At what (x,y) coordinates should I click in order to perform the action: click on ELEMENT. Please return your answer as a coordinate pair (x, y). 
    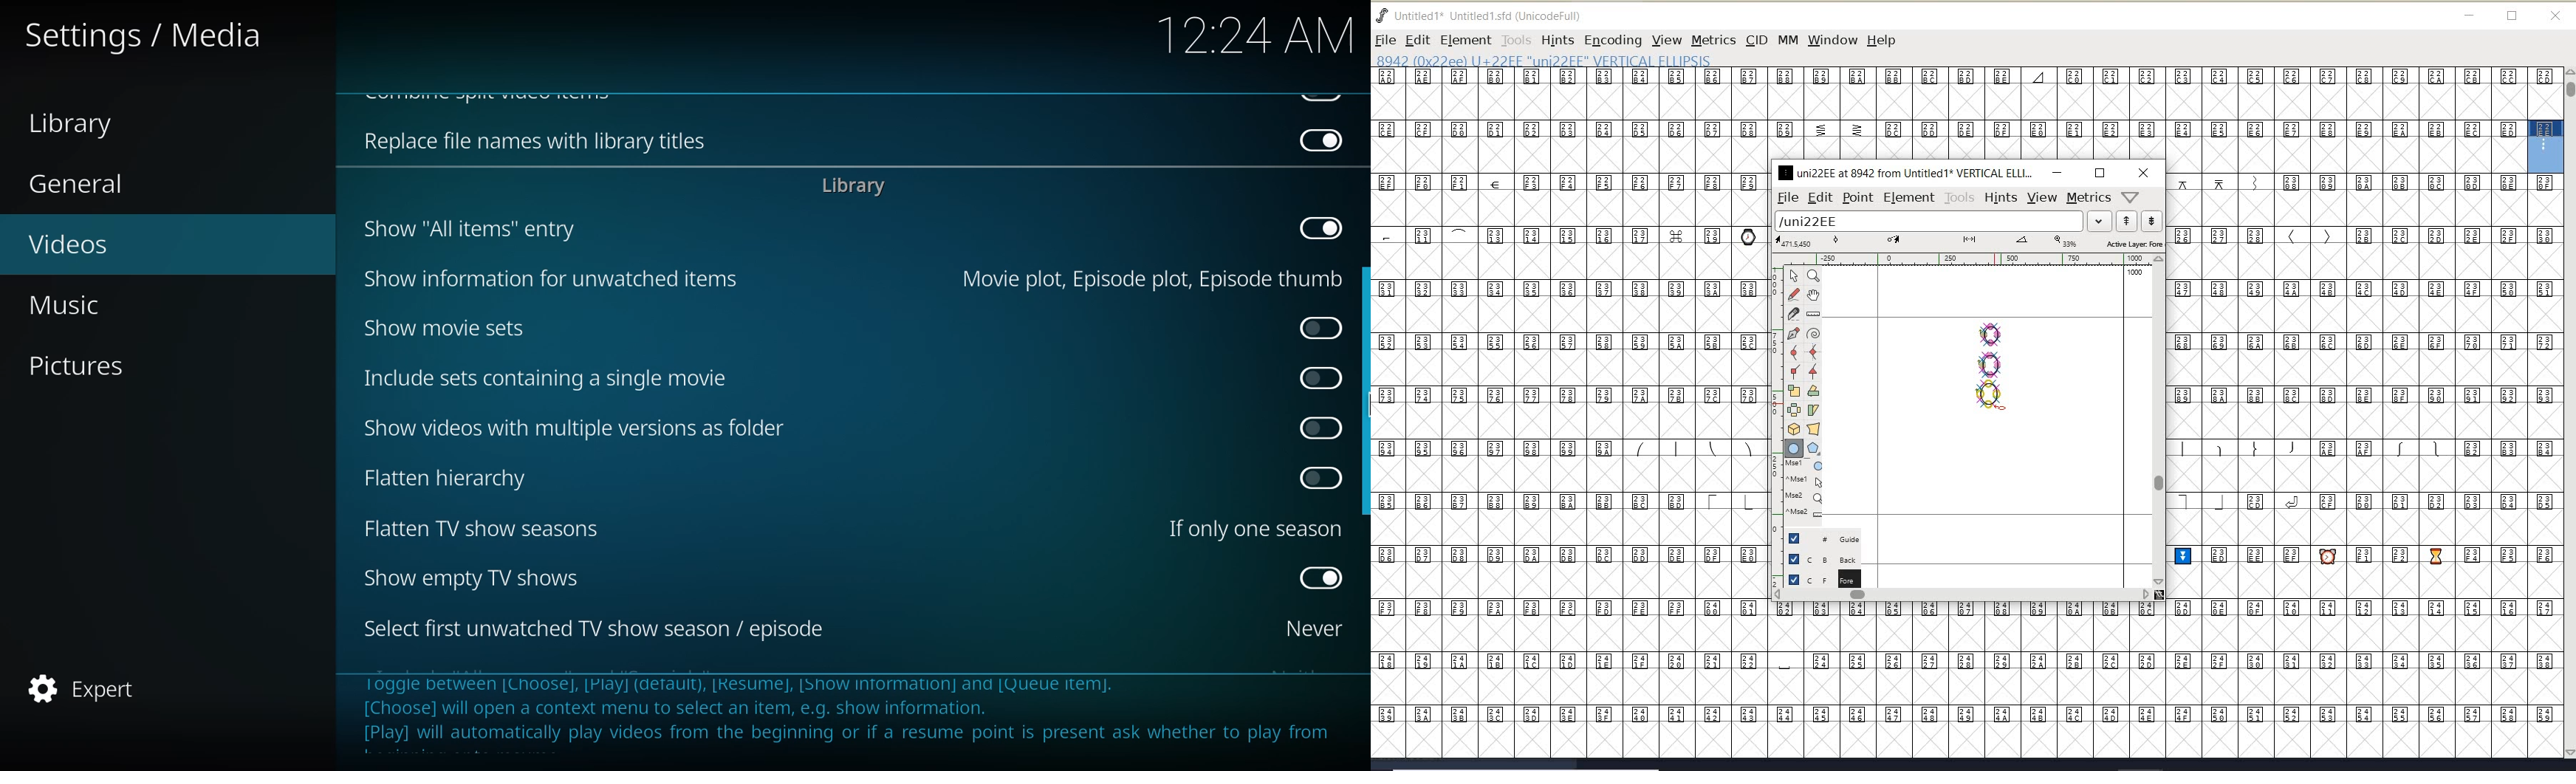
    Looking at the image, I should click on (1465, 40).